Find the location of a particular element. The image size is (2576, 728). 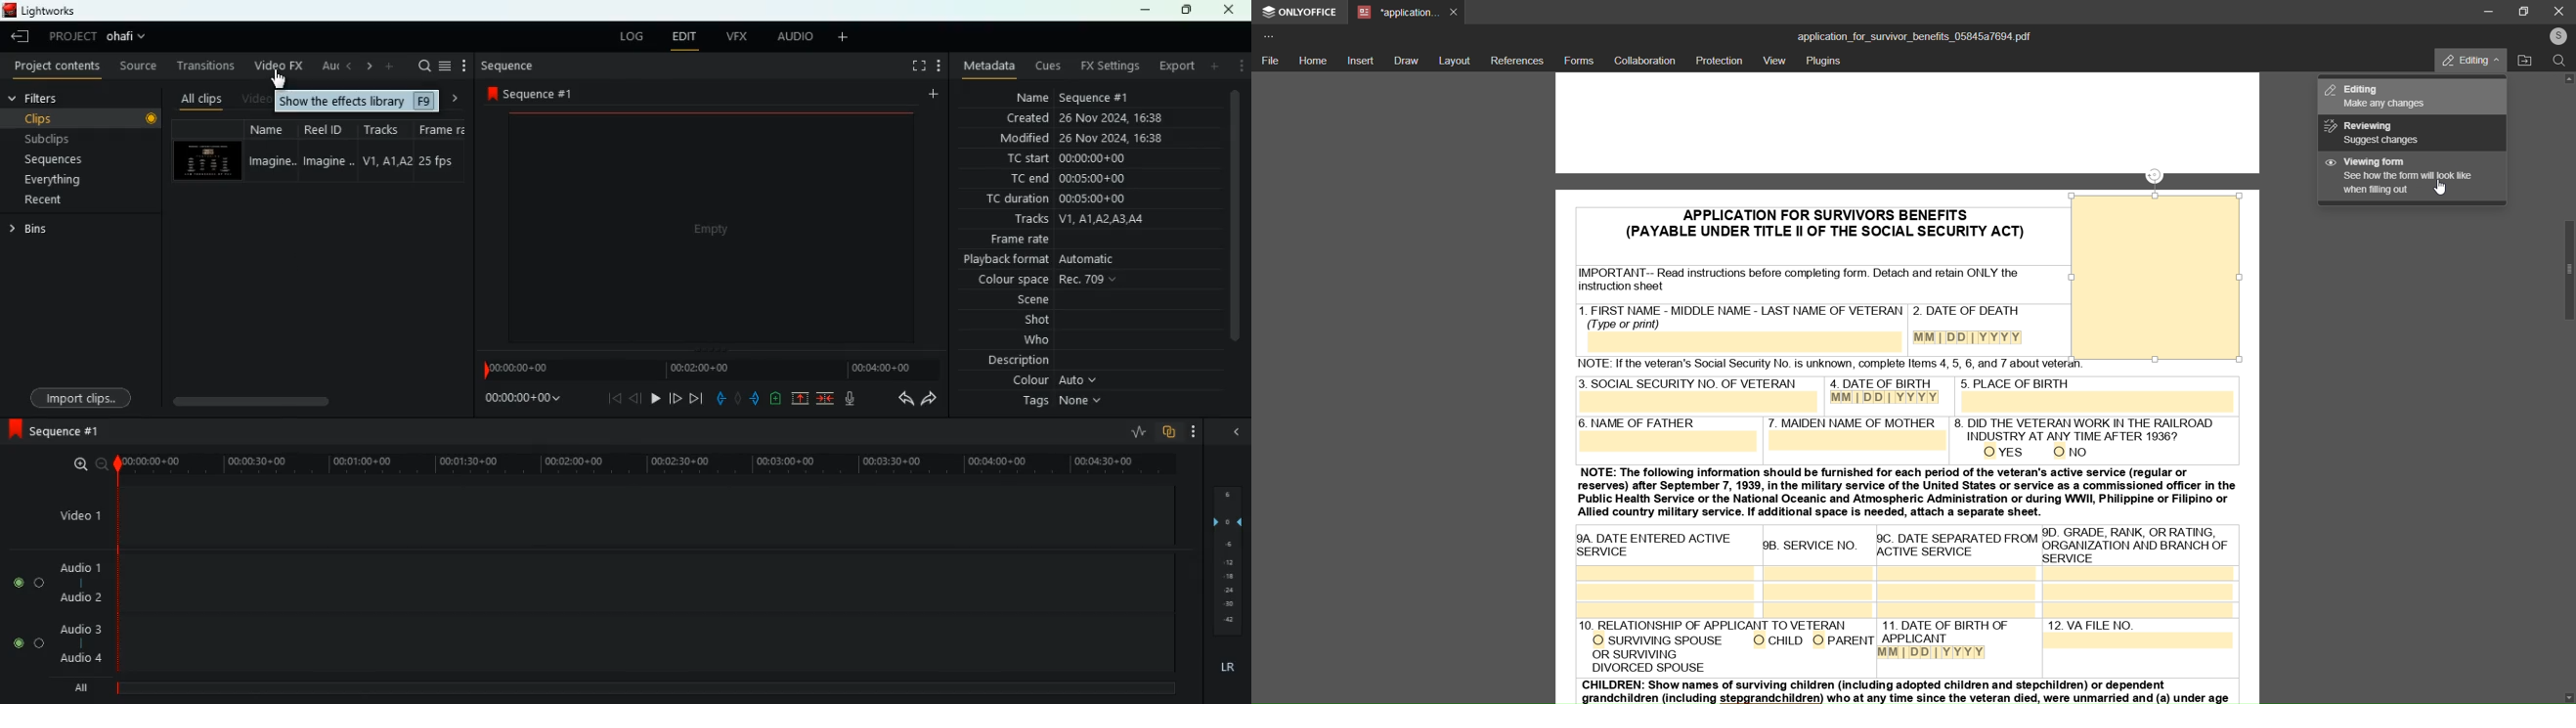

left is located at coordinates (351, 67).